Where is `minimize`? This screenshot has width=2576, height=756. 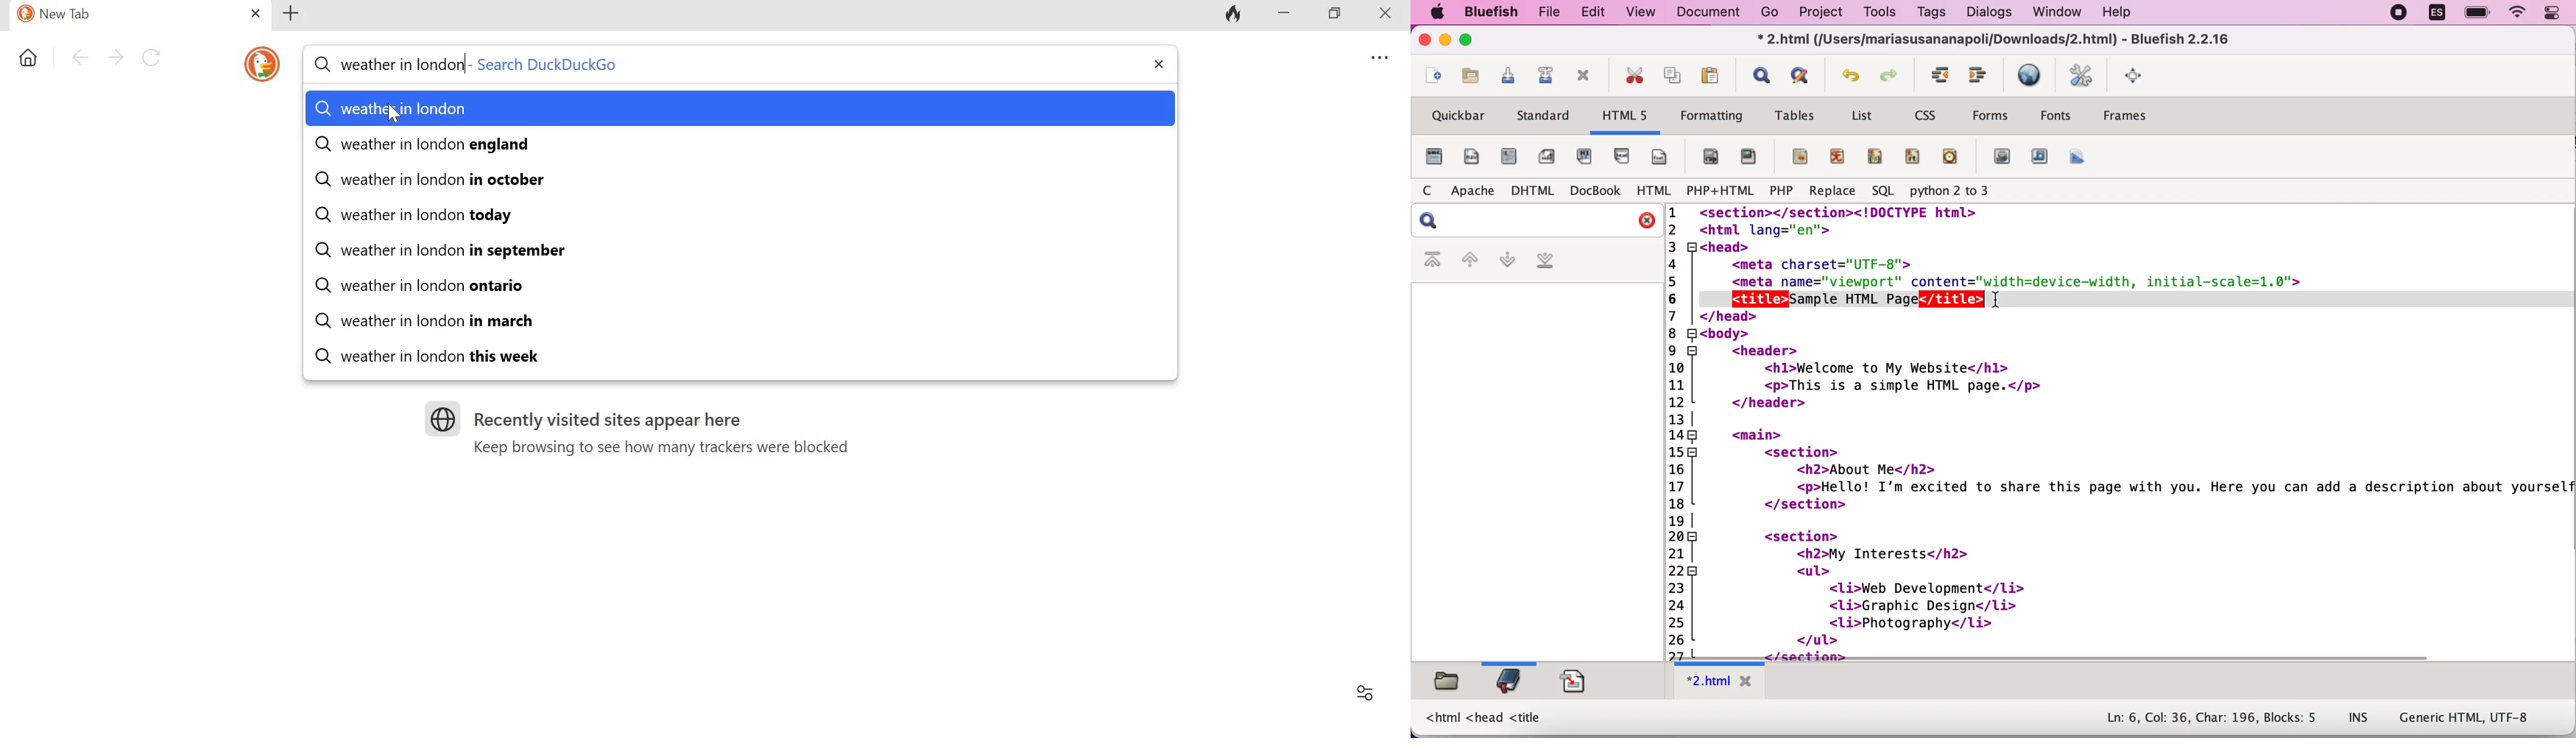 minimize is located at coordinates (1446, 42).